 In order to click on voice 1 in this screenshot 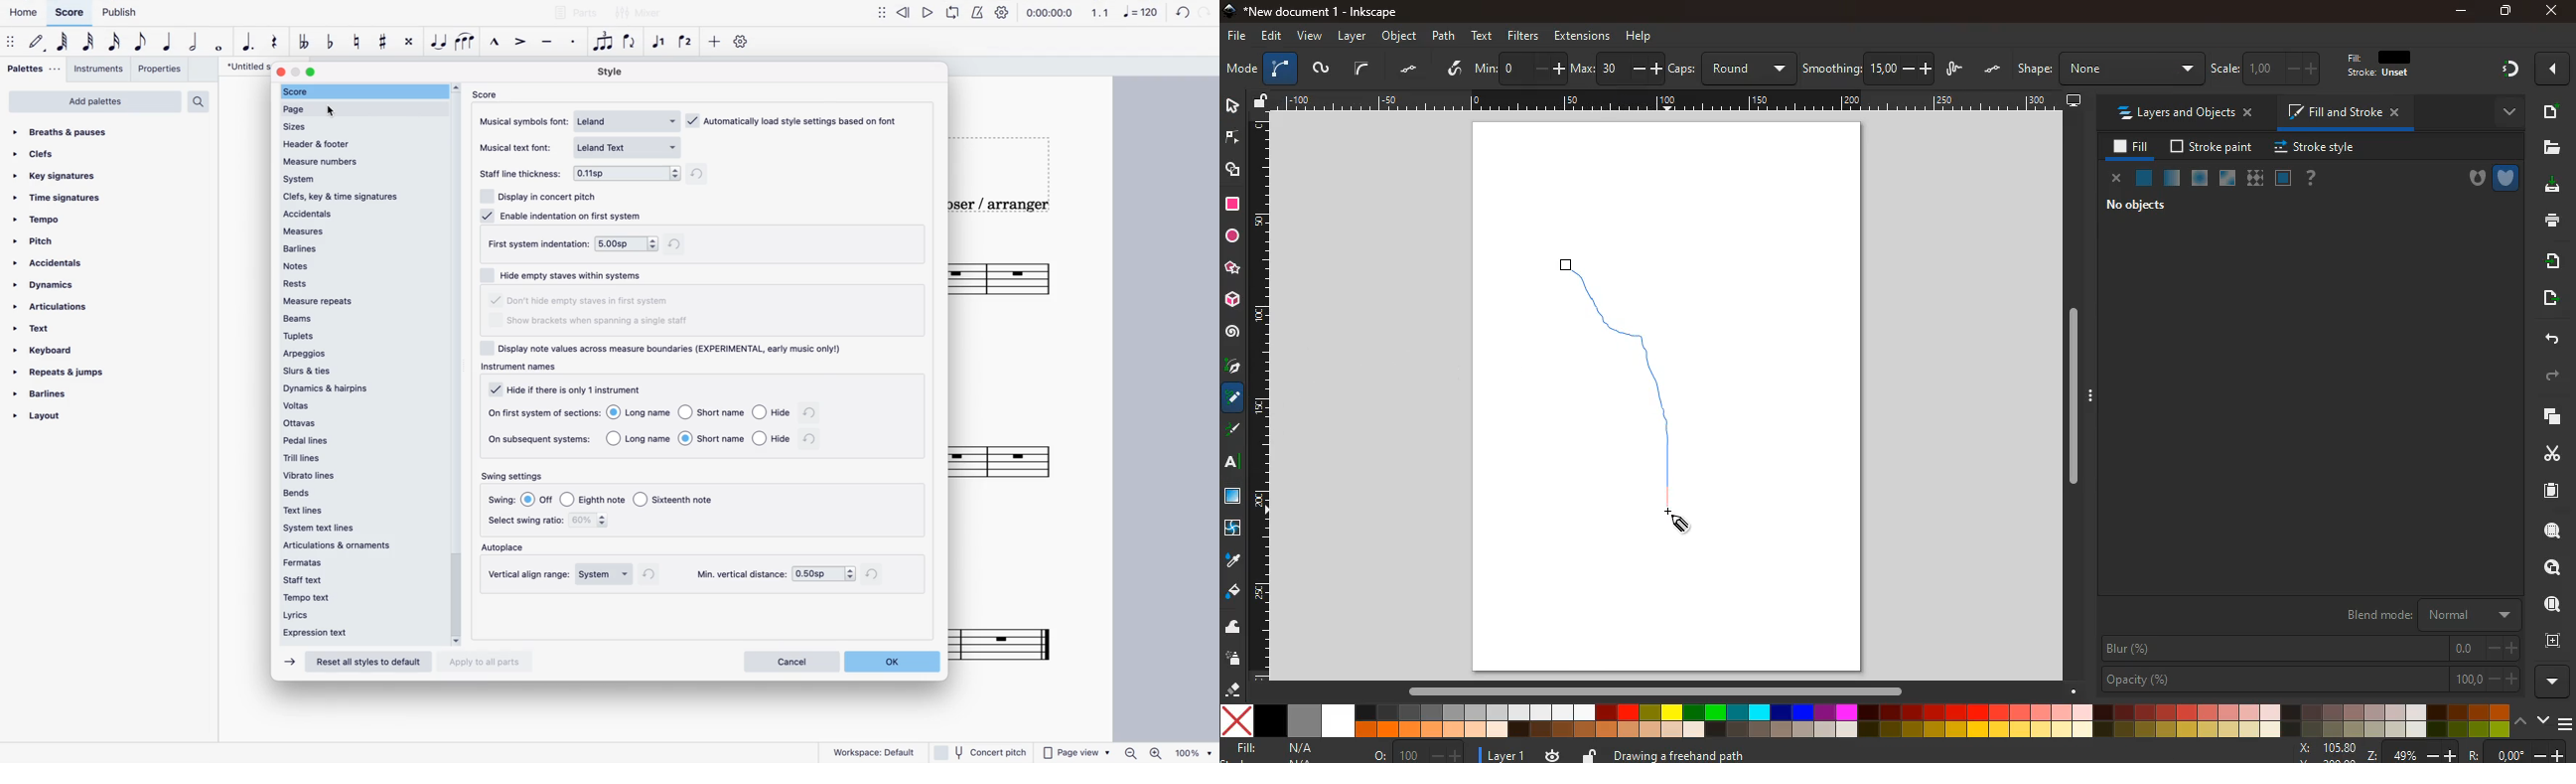, I will do `click(660, 43)`.